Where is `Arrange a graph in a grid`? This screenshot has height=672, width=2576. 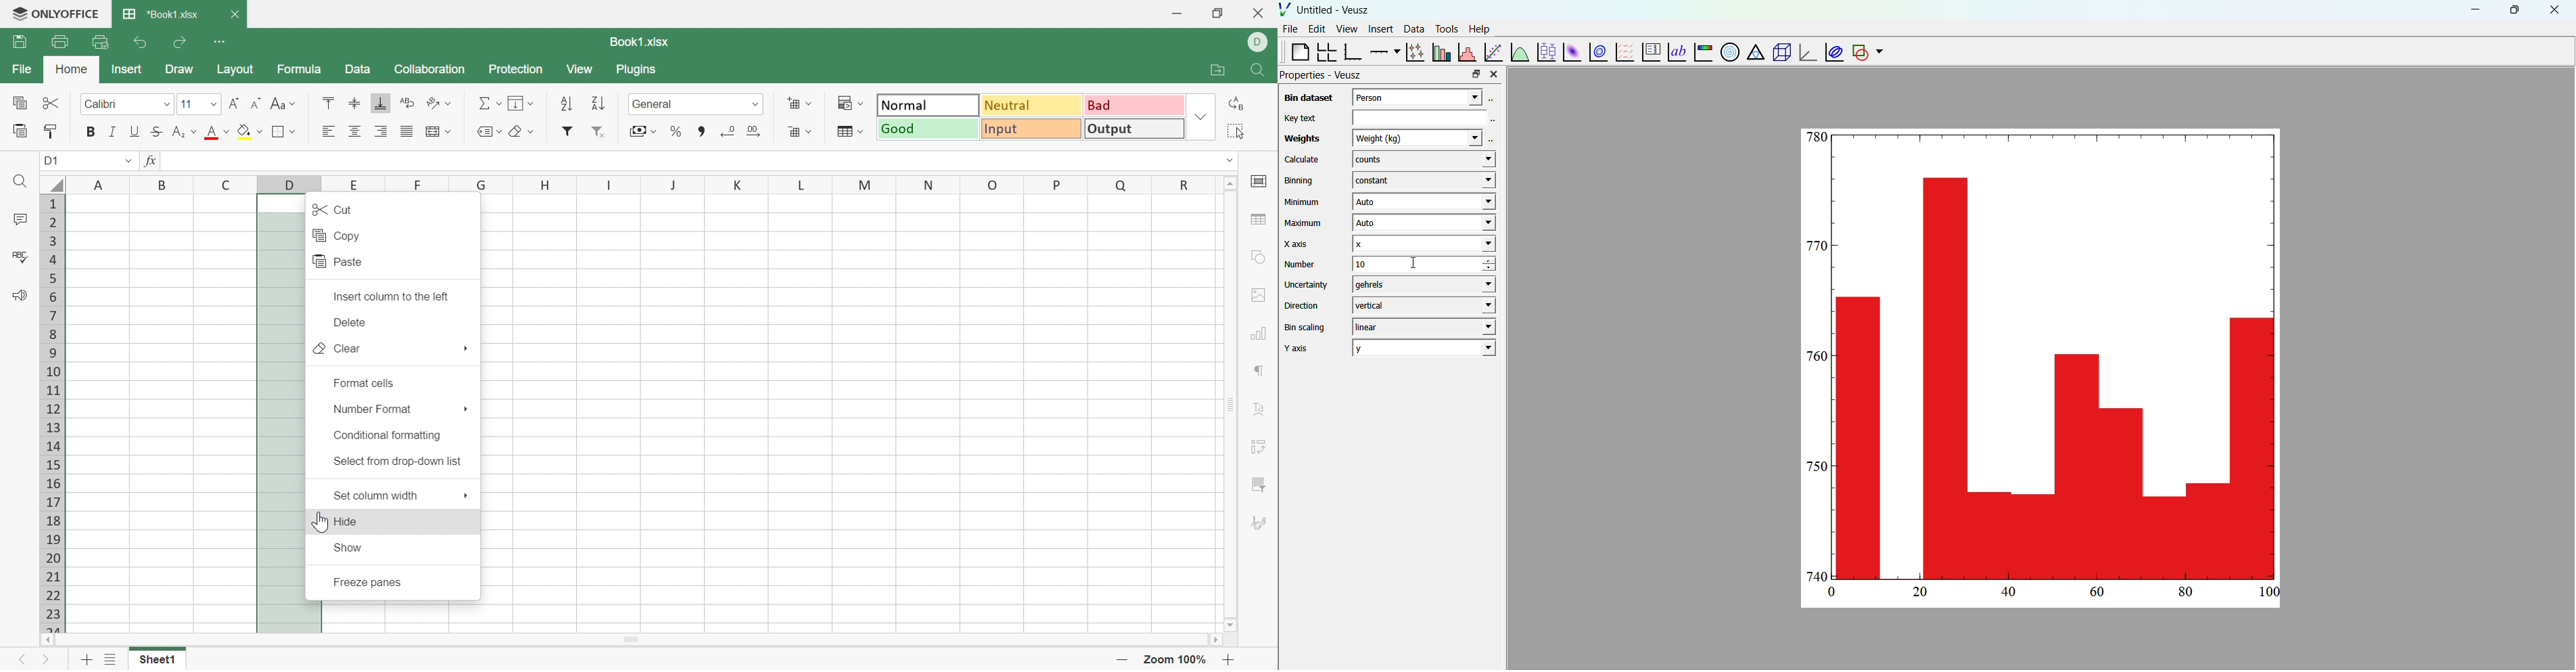 Arrange a graph in a grid is located at coordinates (1326, 53).